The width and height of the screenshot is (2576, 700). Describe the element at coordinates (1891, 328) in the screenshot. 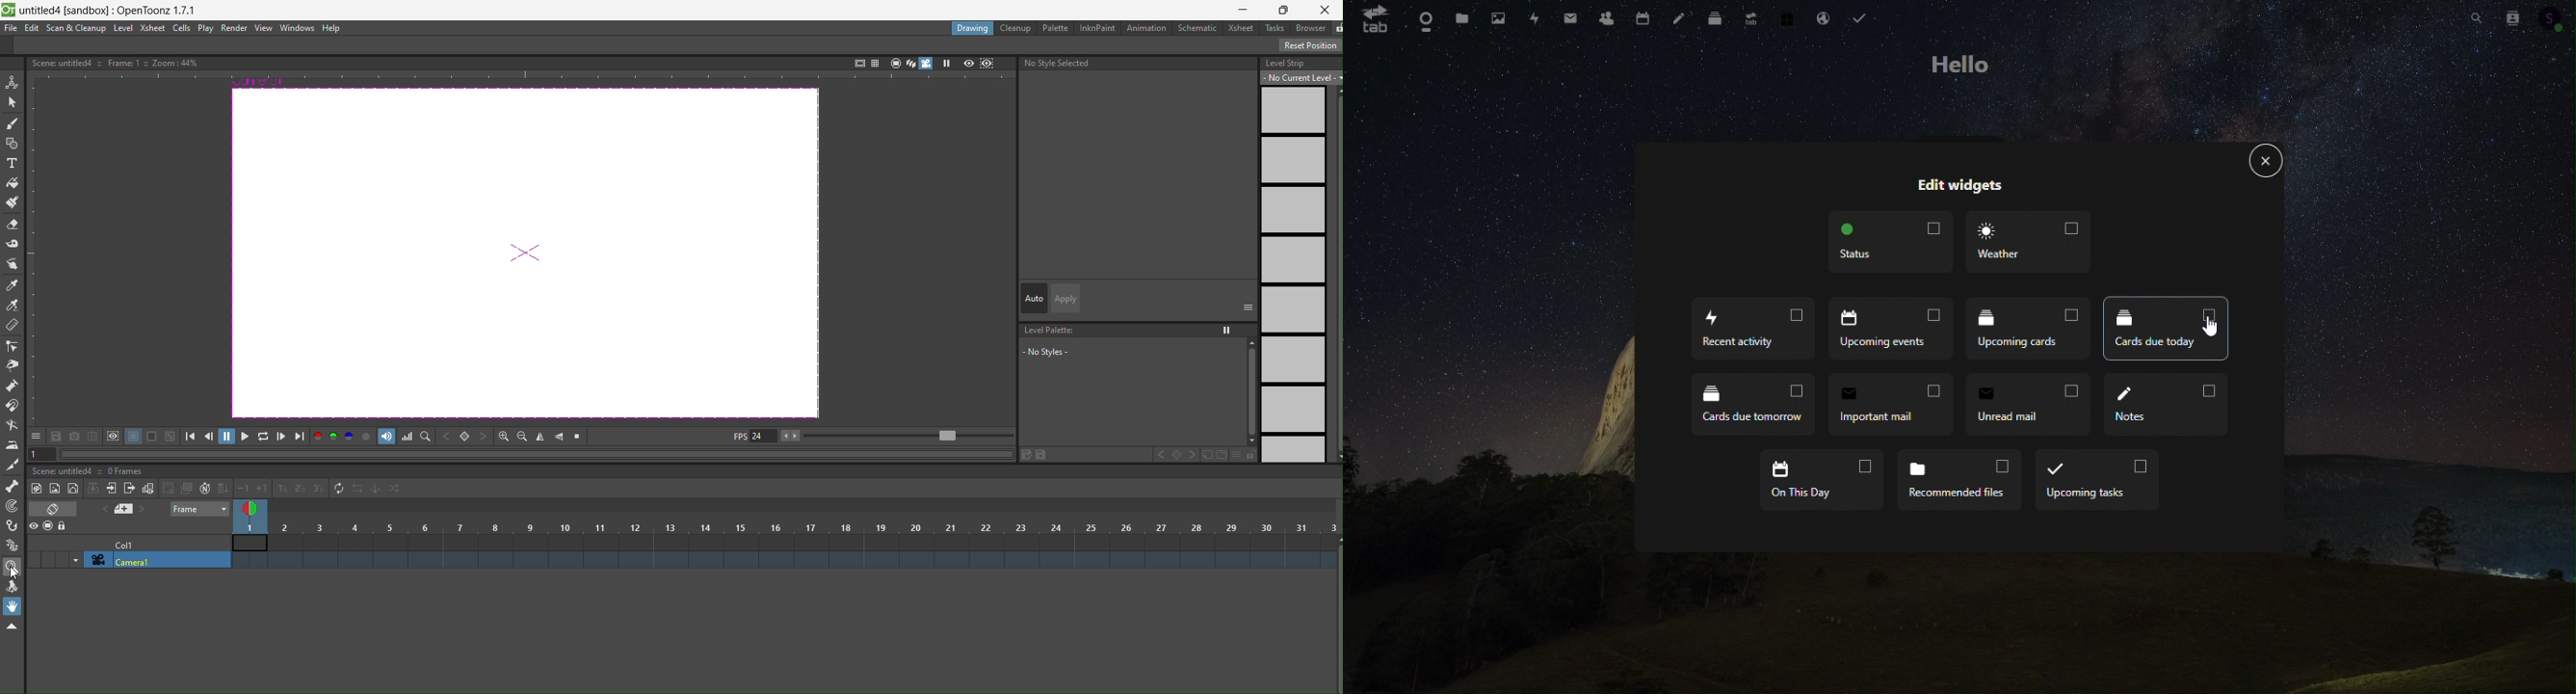

I see `Upcoming events` at that location.